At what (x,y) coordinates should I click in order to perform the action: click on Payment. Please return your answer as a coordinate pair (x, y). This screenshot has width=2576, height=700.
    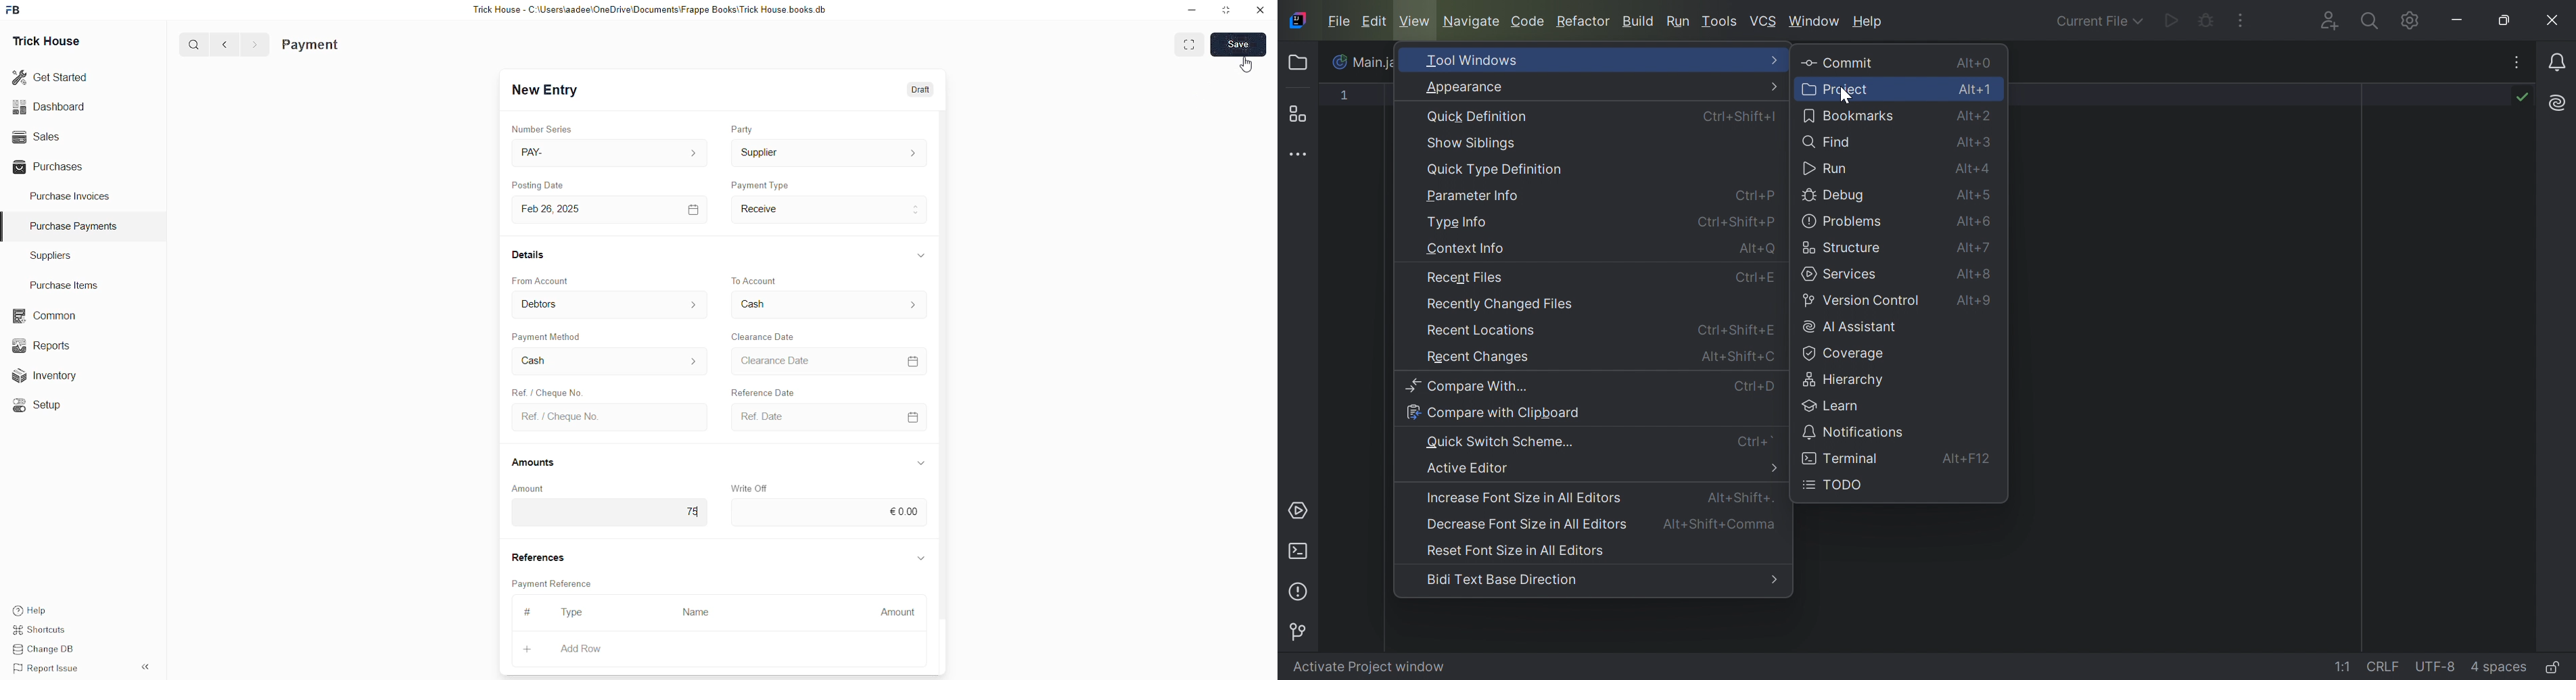
    Looking at the image, I should click on (313, 44).